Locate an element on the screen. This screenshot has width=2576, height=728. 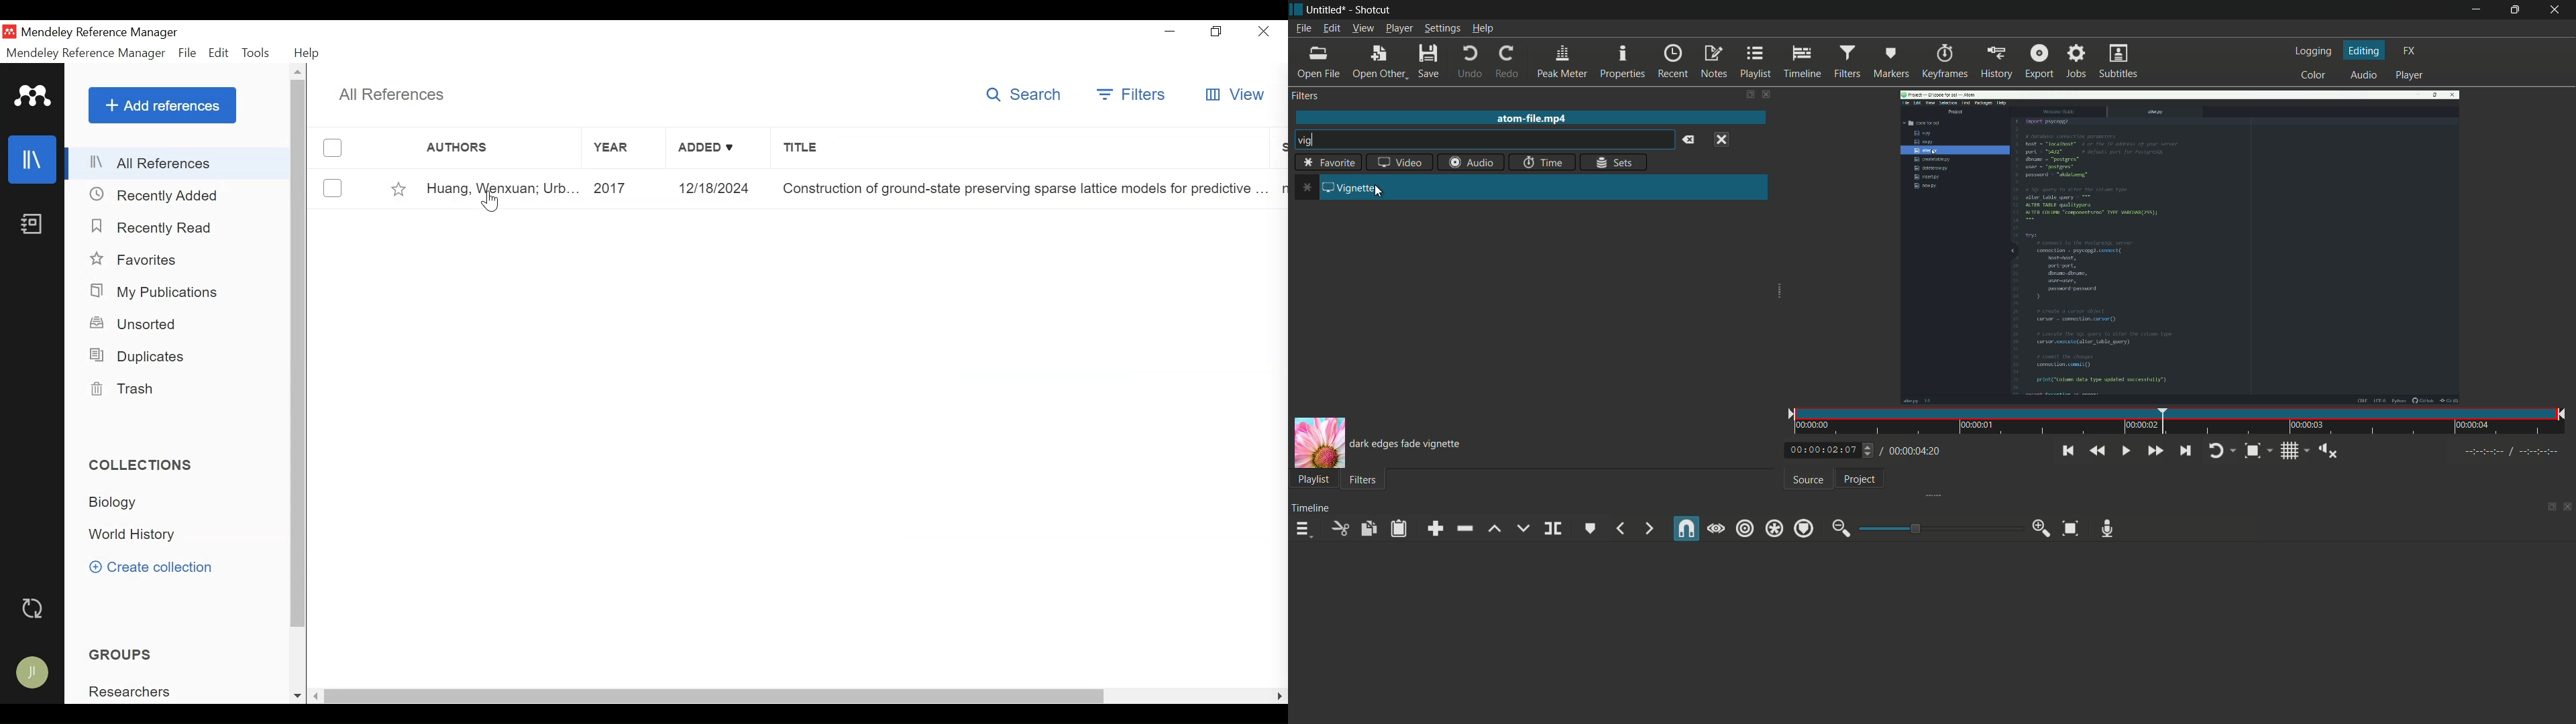
copy checked filters is located at coordinates (1368, 528).